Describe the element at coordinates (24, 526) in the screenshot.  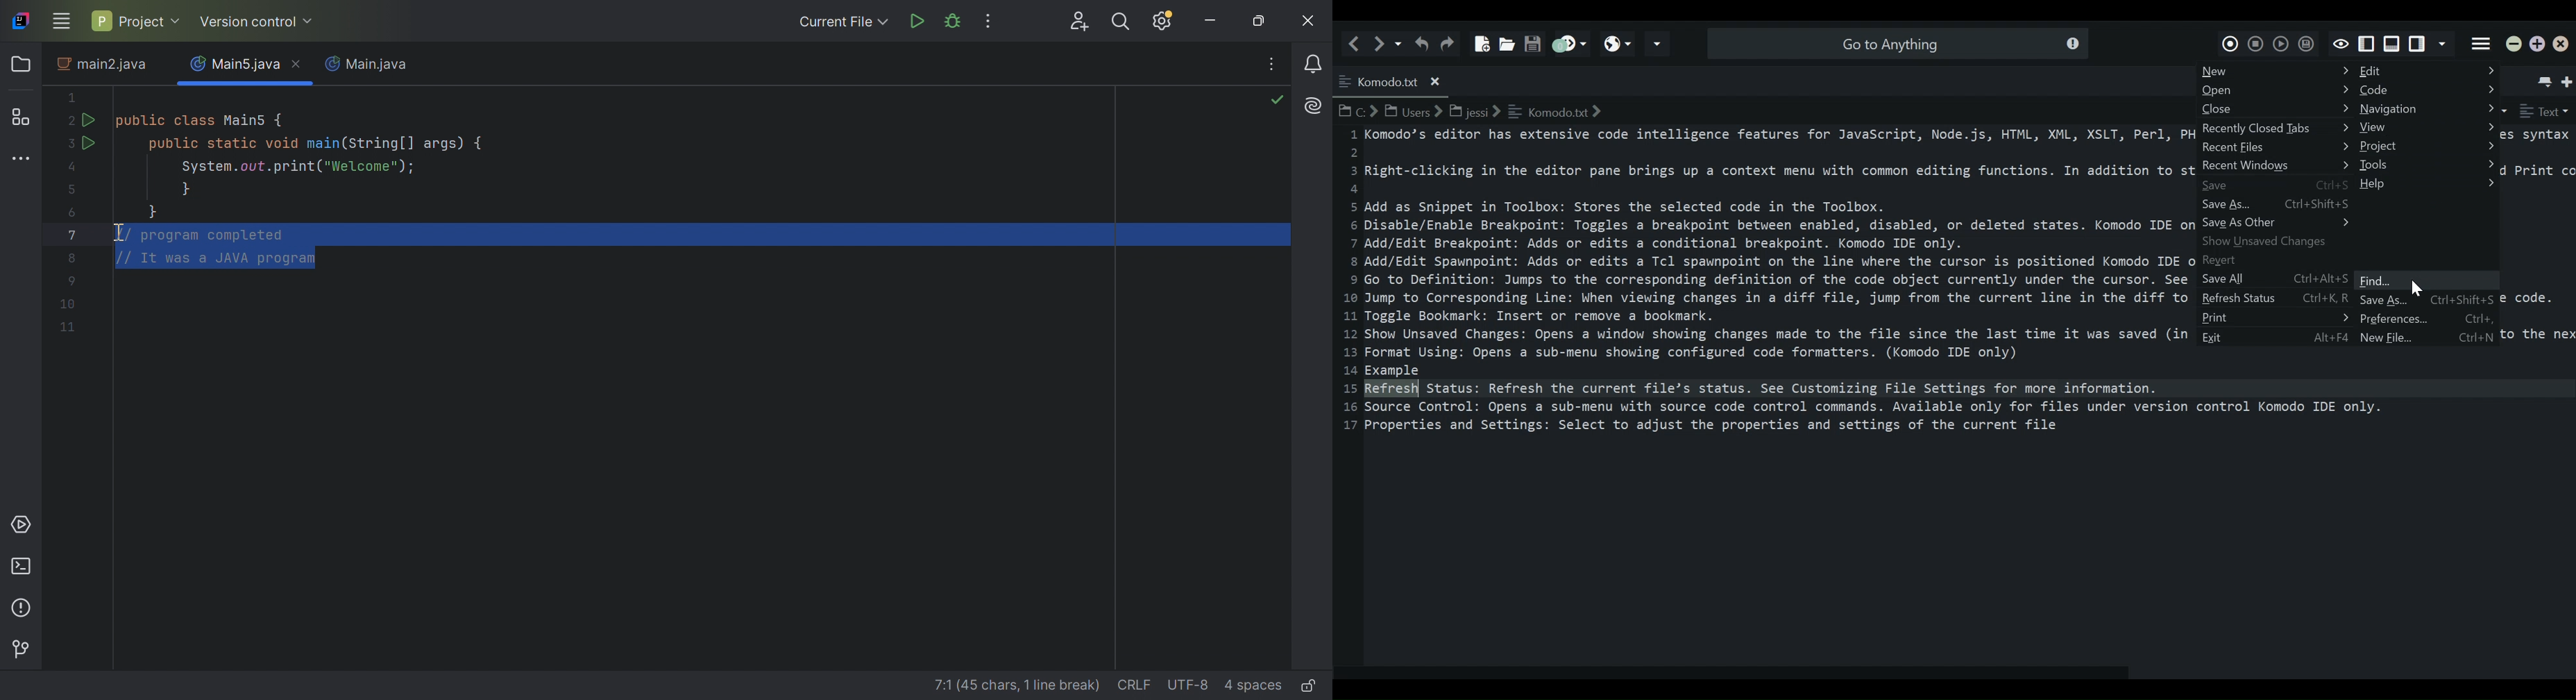
I see `Services` at that location.